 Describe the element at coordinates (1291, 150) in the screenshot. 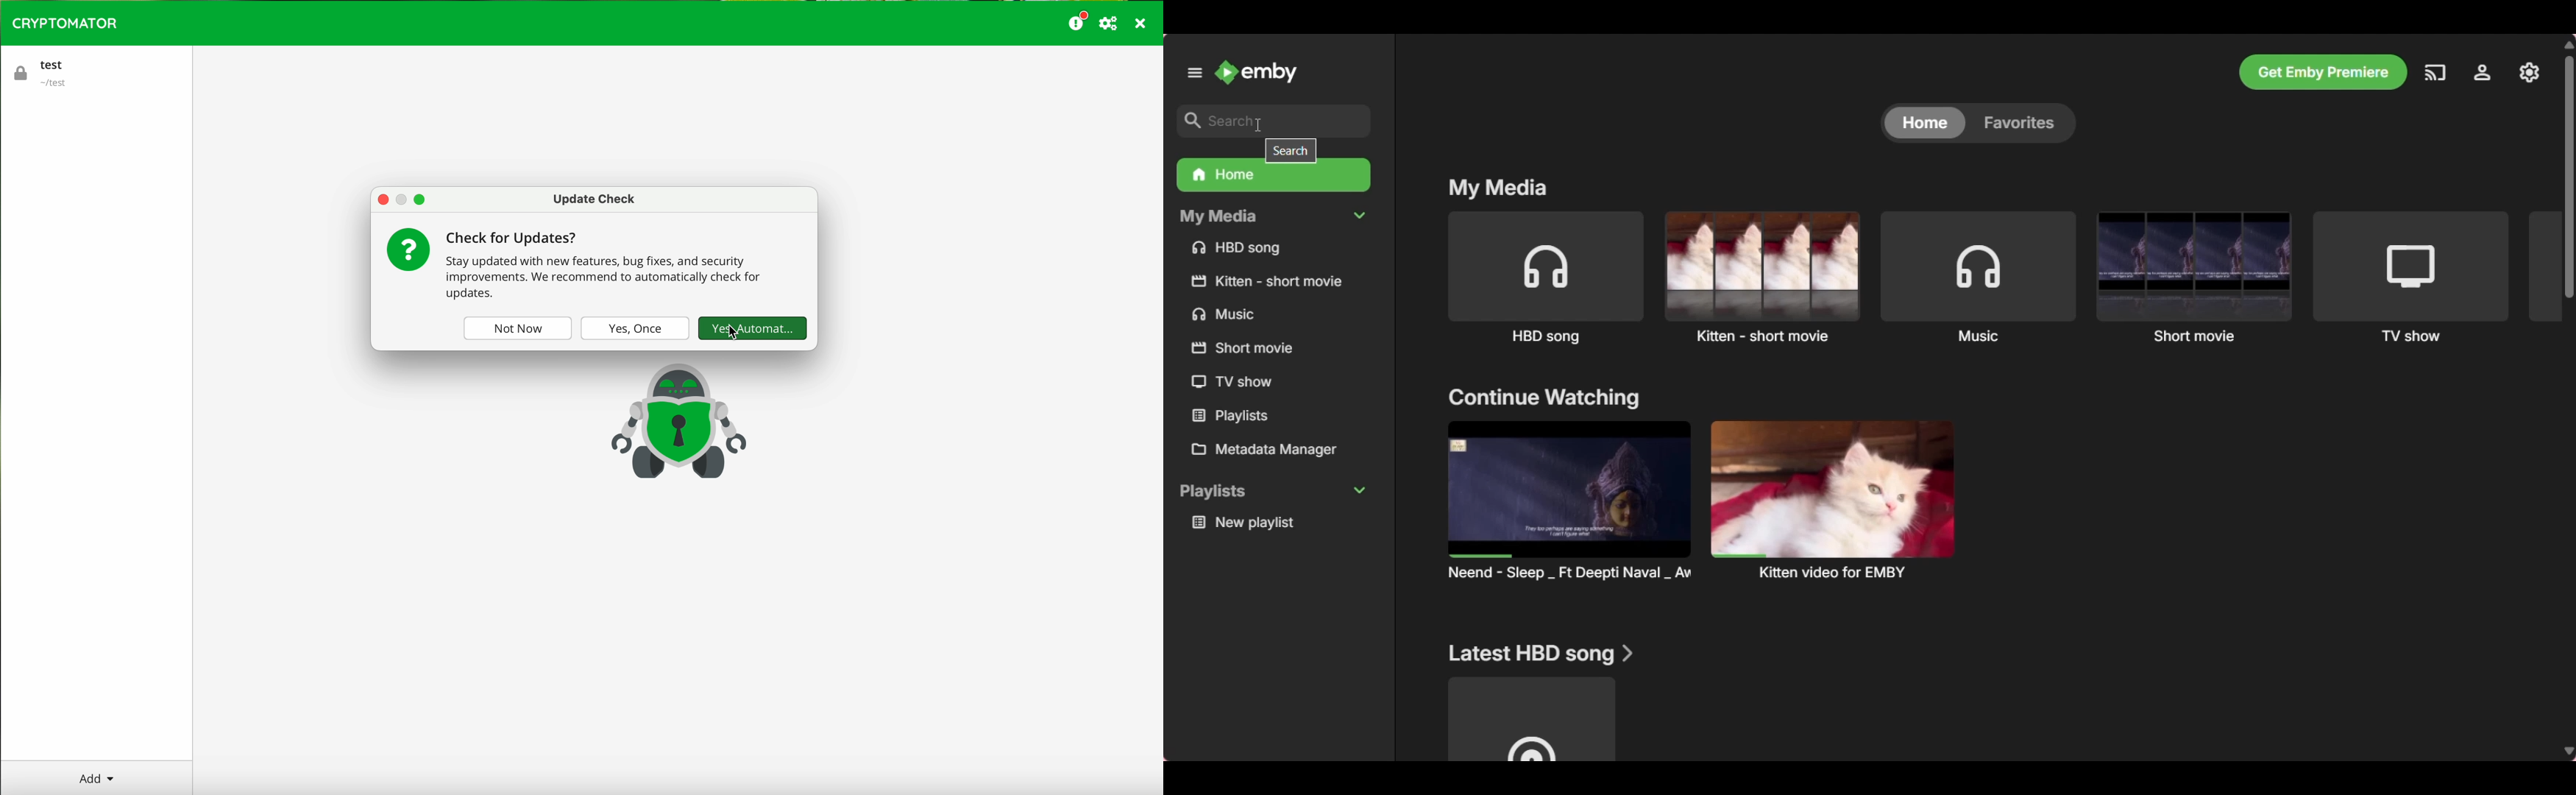

I see `Description of selected icon` at that location.